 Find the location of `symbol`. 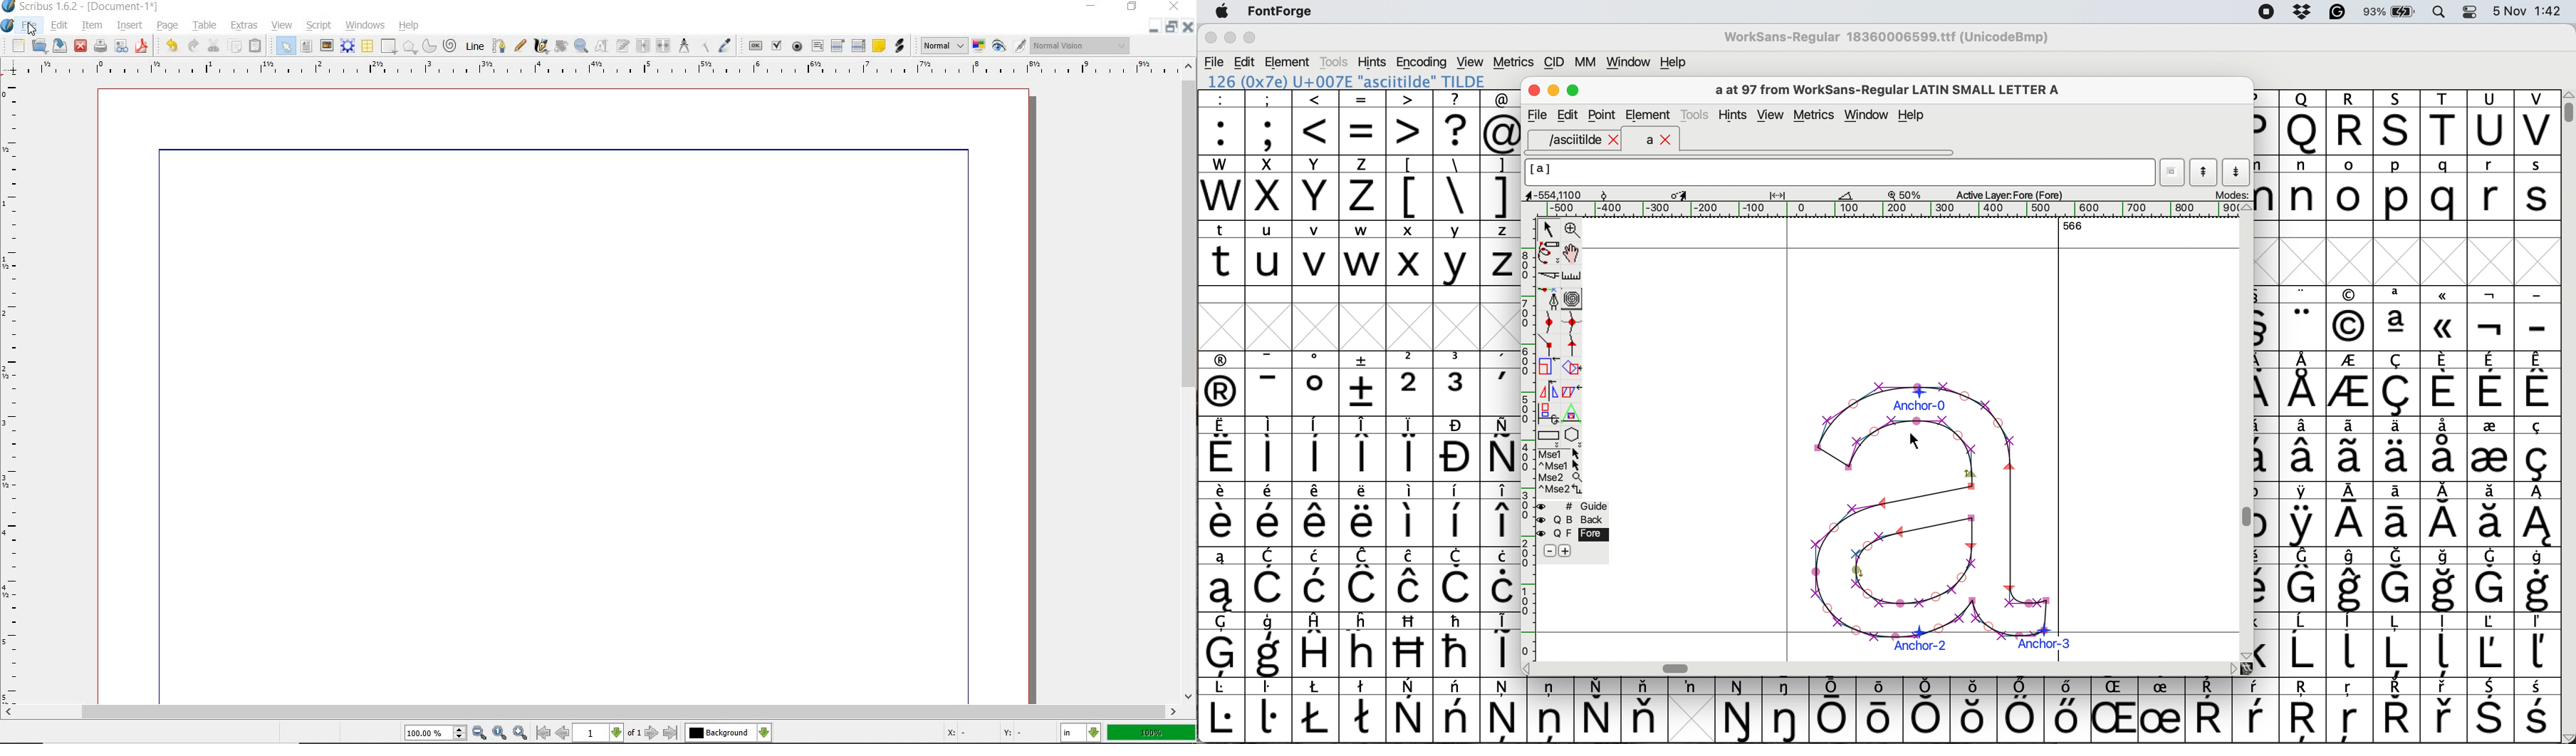

symbol is located at coordinates (2305, 448).